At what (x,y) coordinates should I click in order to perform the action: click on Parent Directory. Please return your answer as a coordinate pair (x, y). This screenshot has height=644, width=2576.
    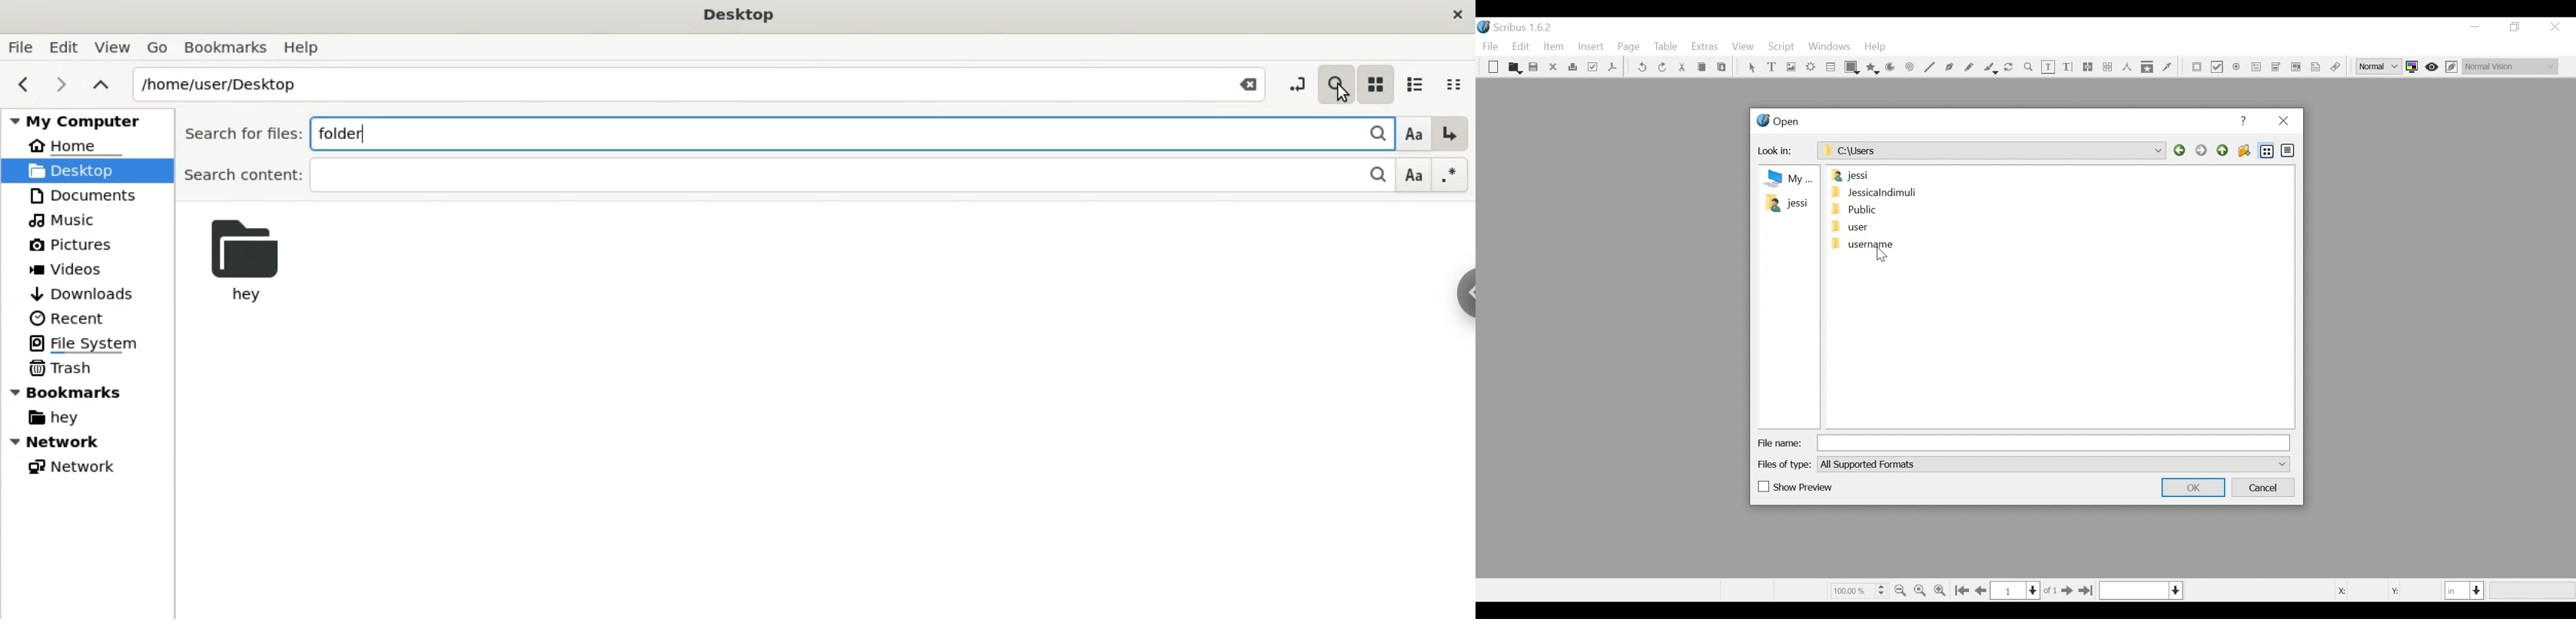
    Looking at the image, I should click on (2224, 150).